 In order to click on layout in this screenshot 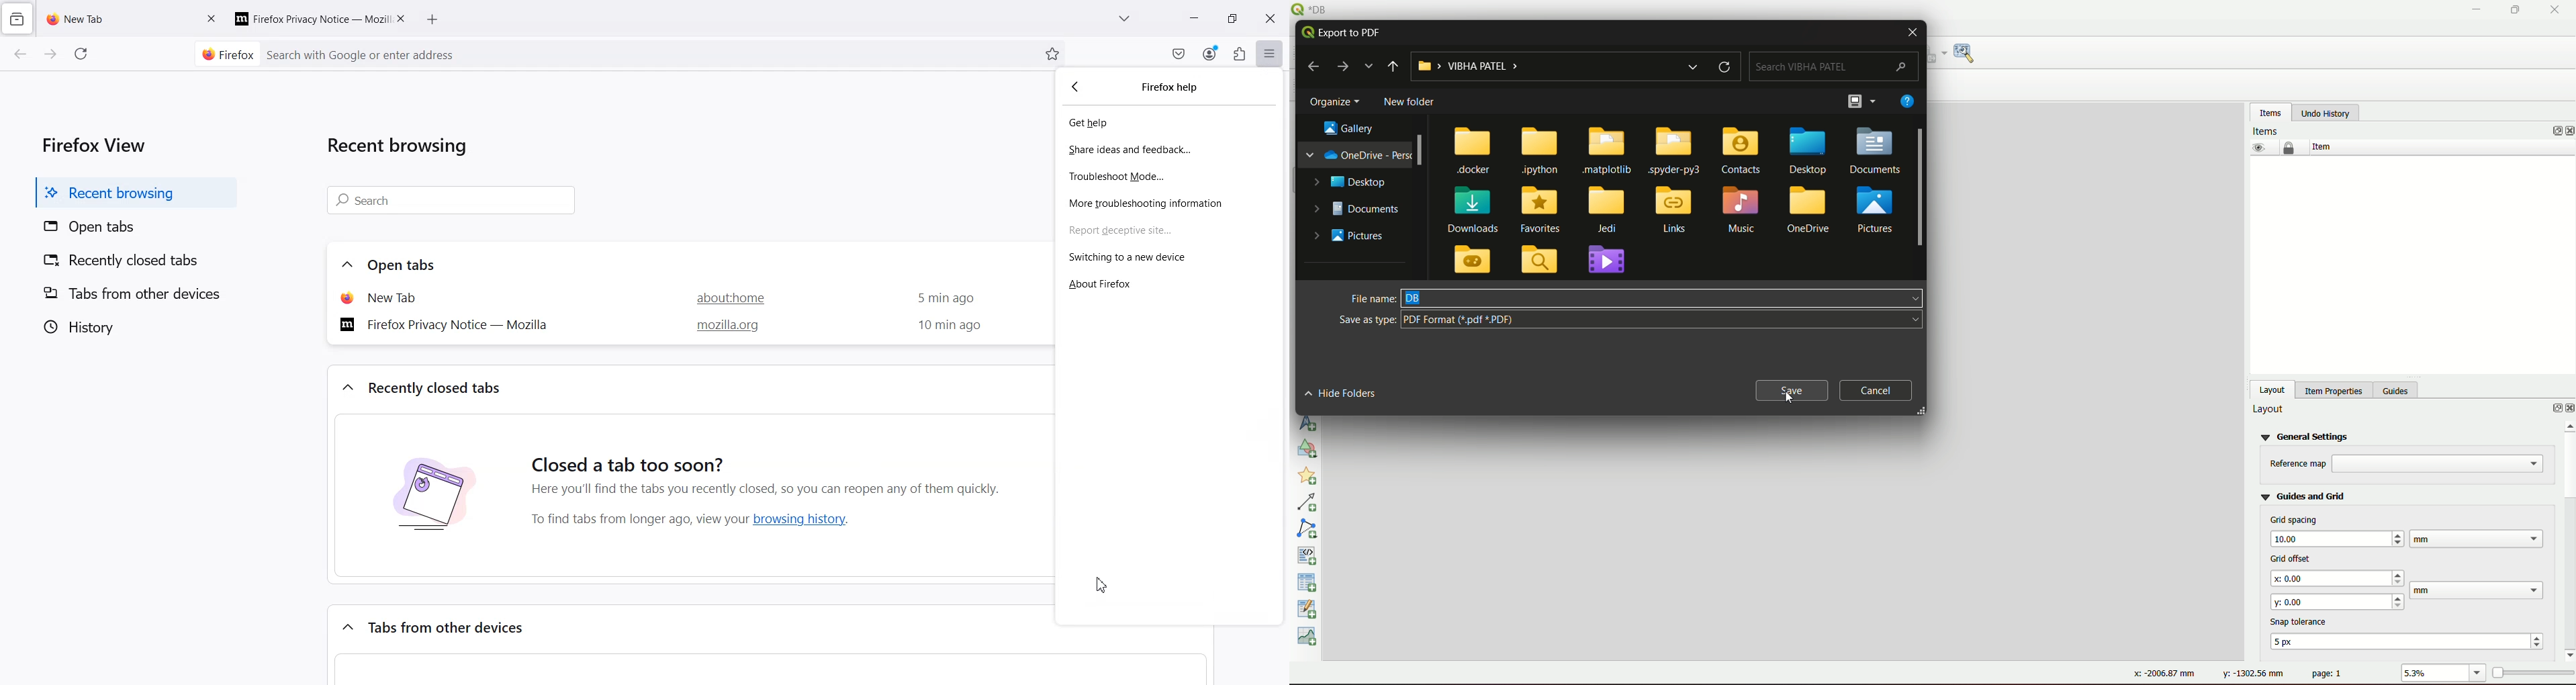, I will do `click(2269, 410)`.